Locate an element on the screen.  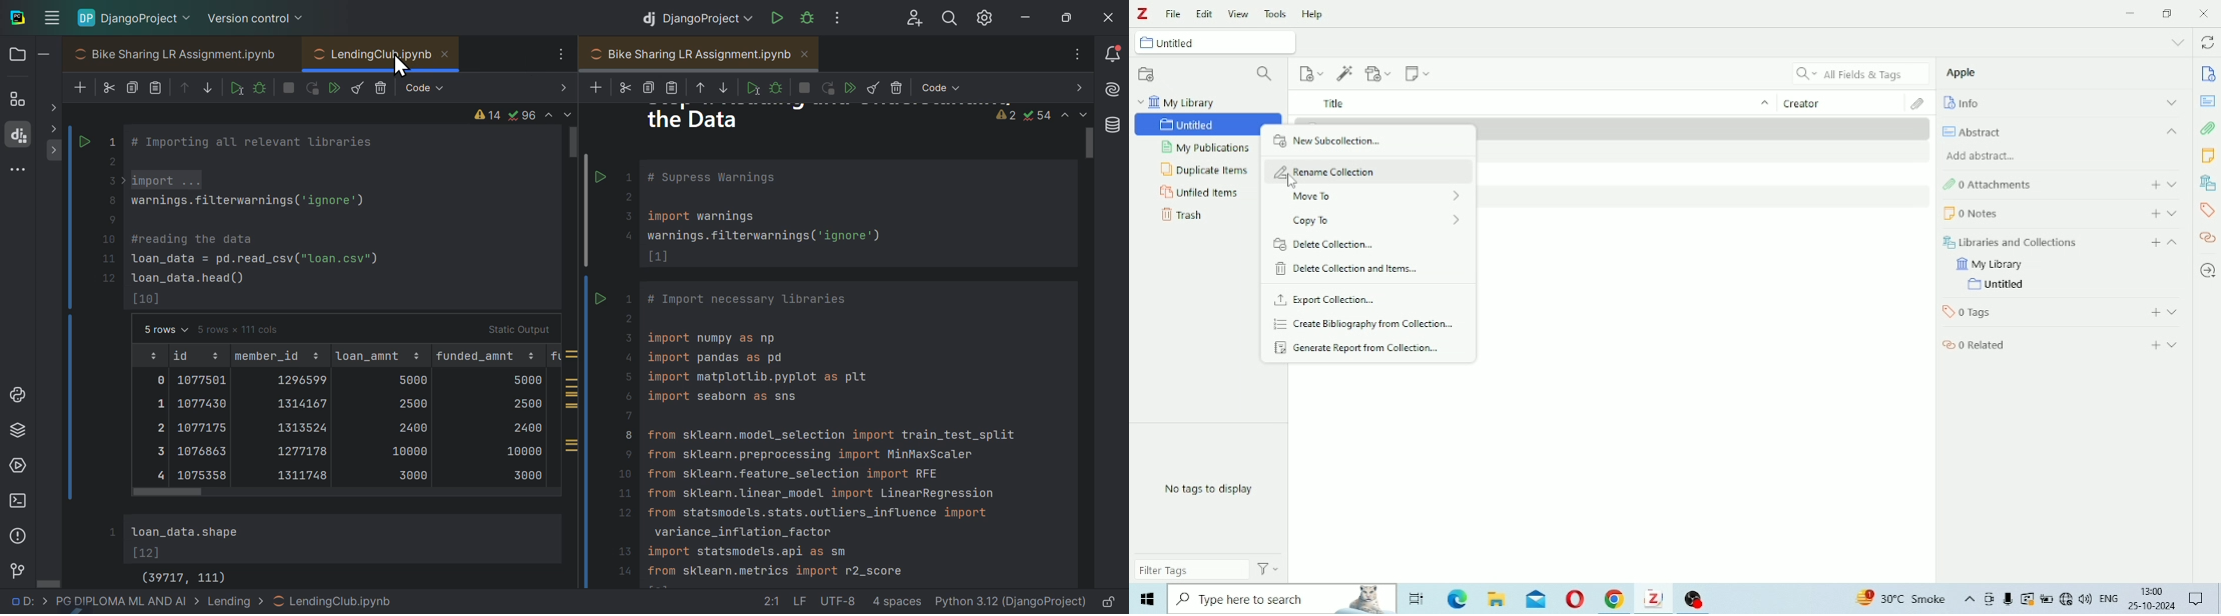
Expand section is located at coordinates (2172, 312).